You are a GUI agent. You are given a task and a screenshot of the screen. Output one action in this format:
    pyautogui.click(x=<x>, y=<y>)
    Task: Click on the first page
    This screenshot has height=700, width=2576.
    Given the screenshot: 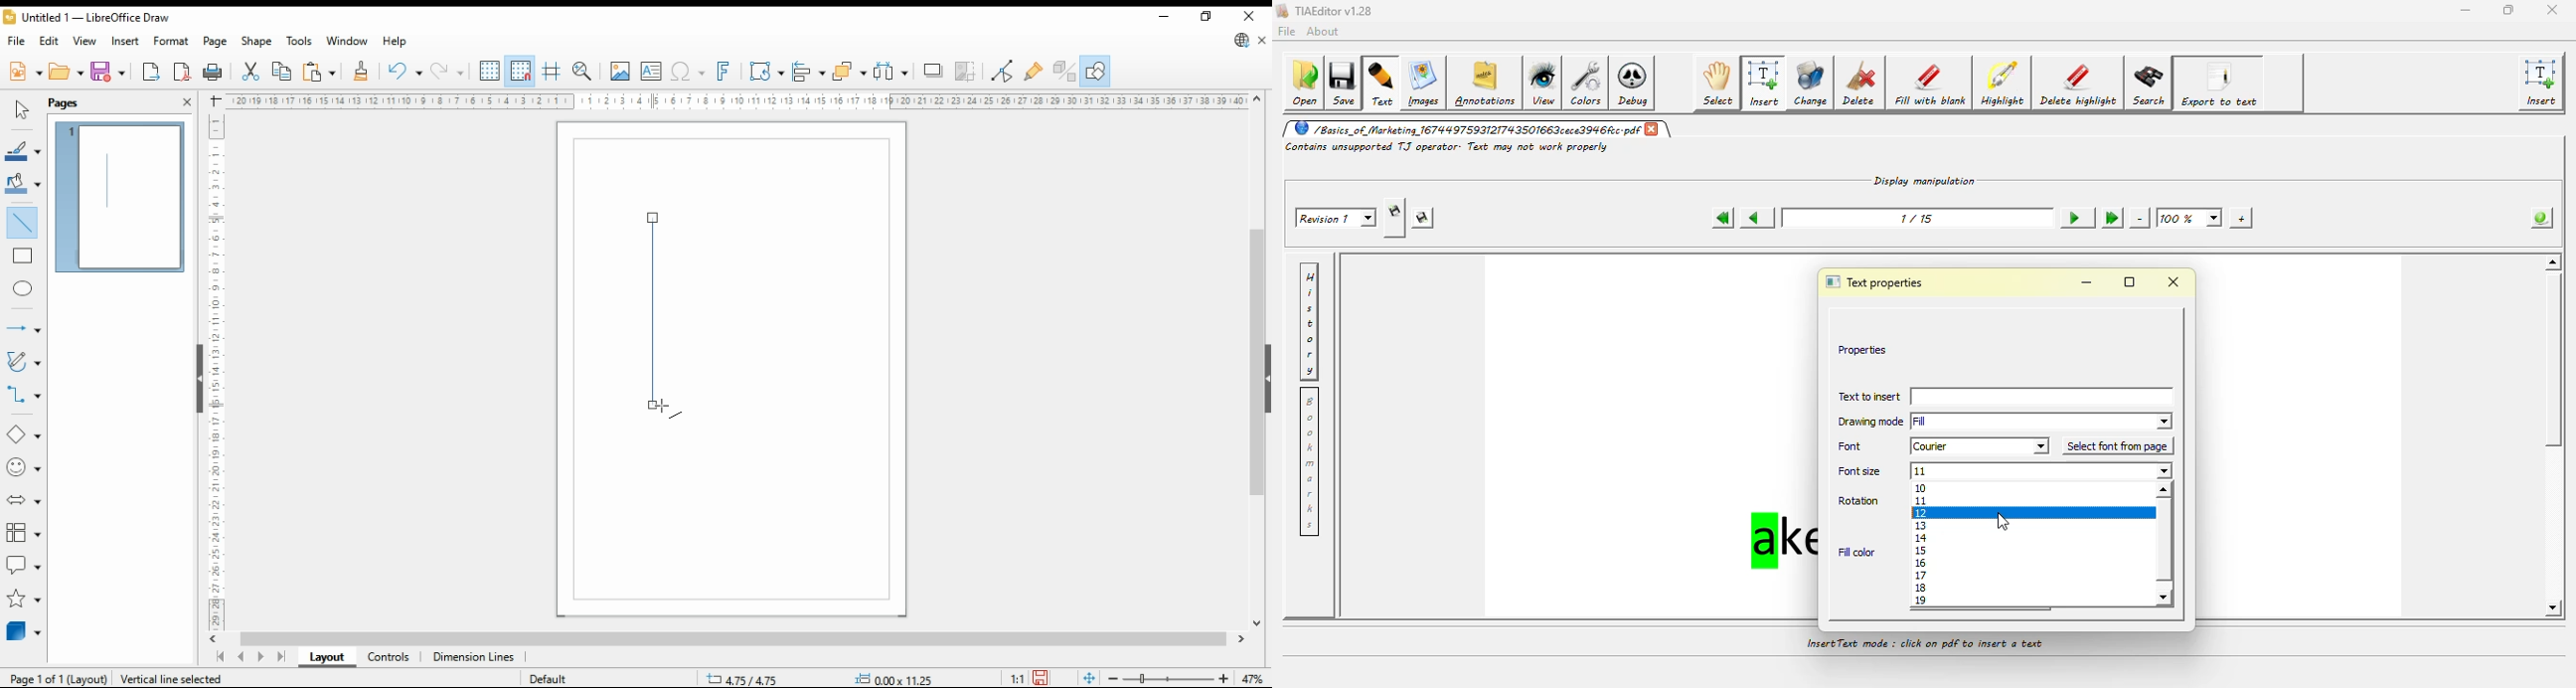 What is the action you would take?
    pyautogui.click(x=220, y=657)
    